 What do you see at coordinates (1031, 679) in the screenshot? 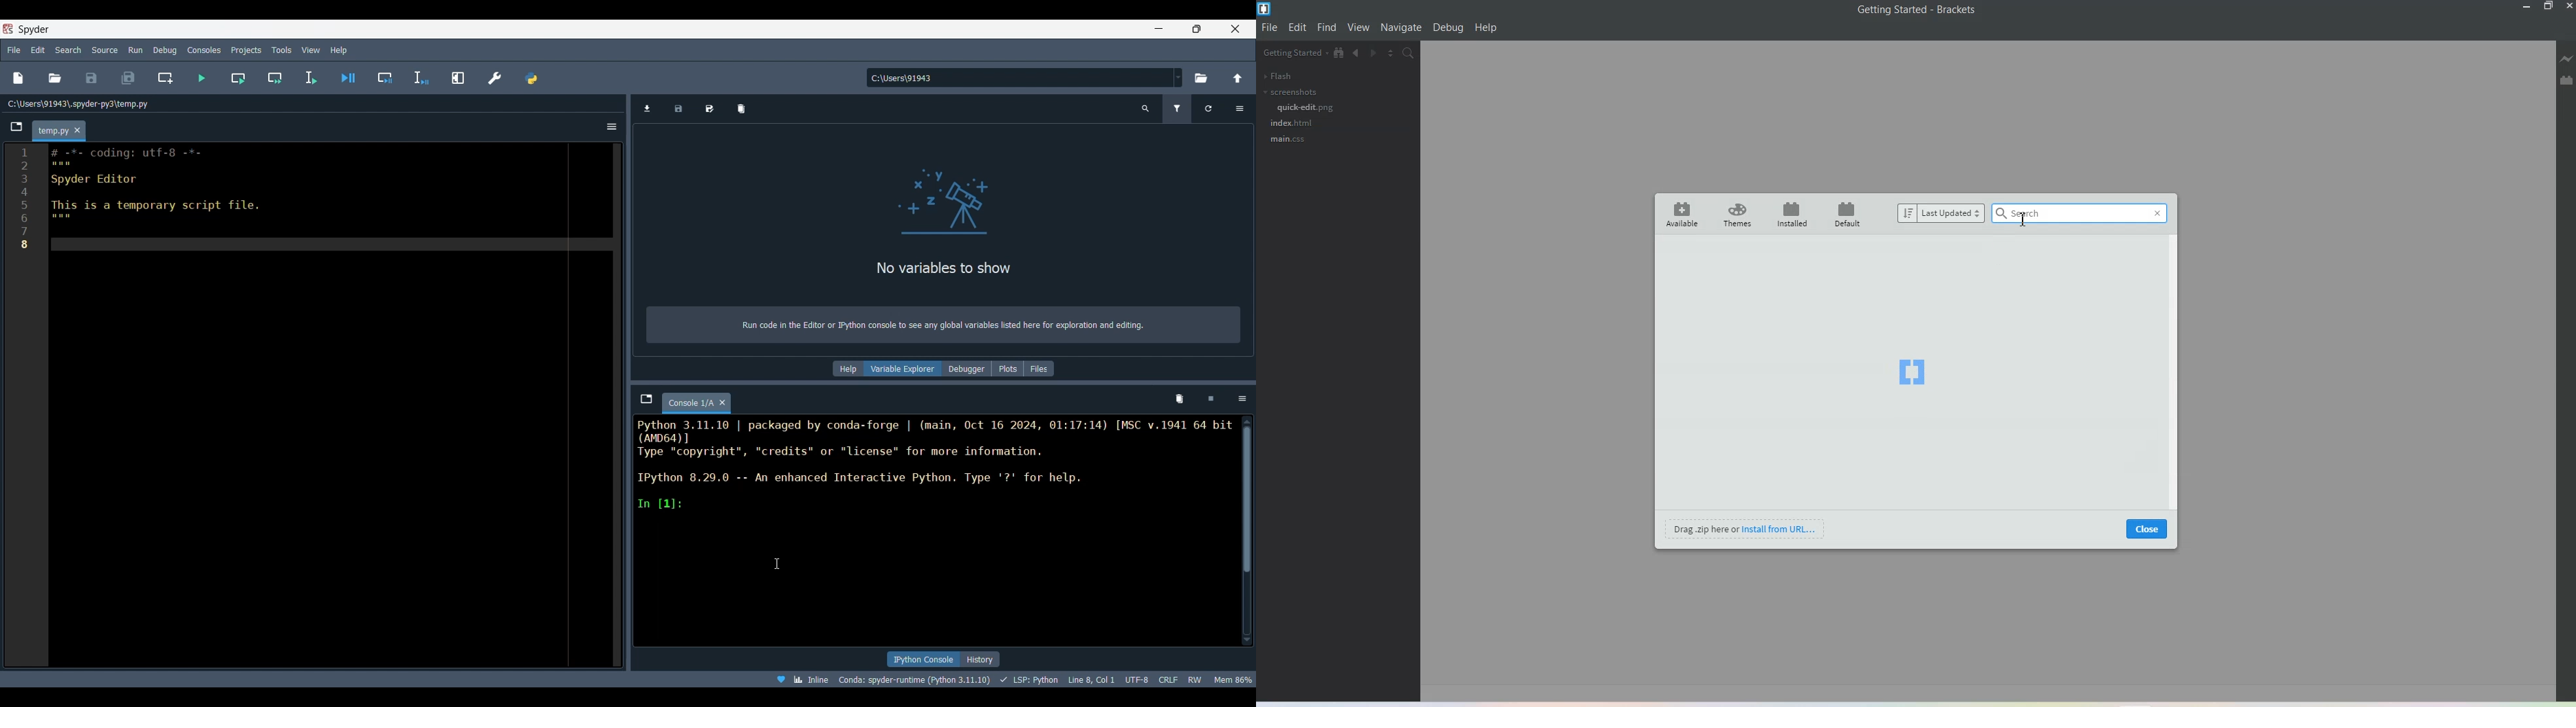
I see `programming language` at bounding box center [1031, 679].